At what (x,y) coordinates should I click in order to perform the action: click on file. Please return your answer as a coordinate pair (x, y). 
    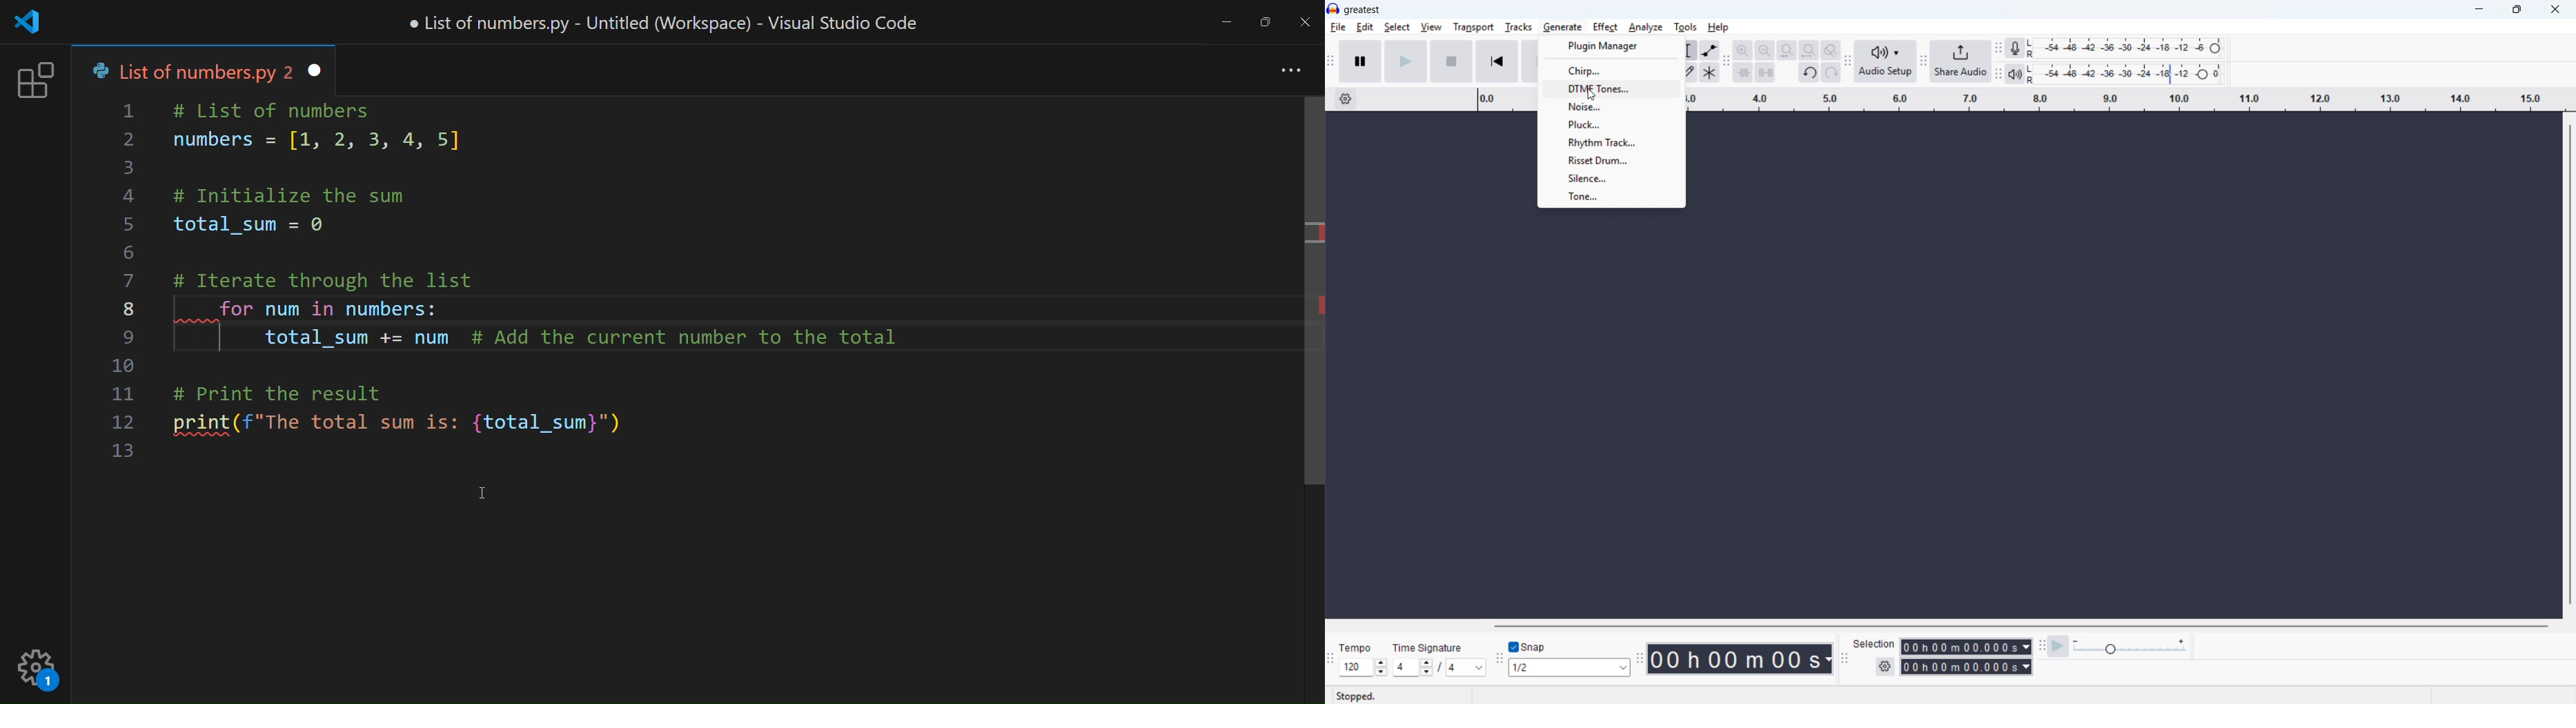
    Looking at the image, I should click on (1338, 29).